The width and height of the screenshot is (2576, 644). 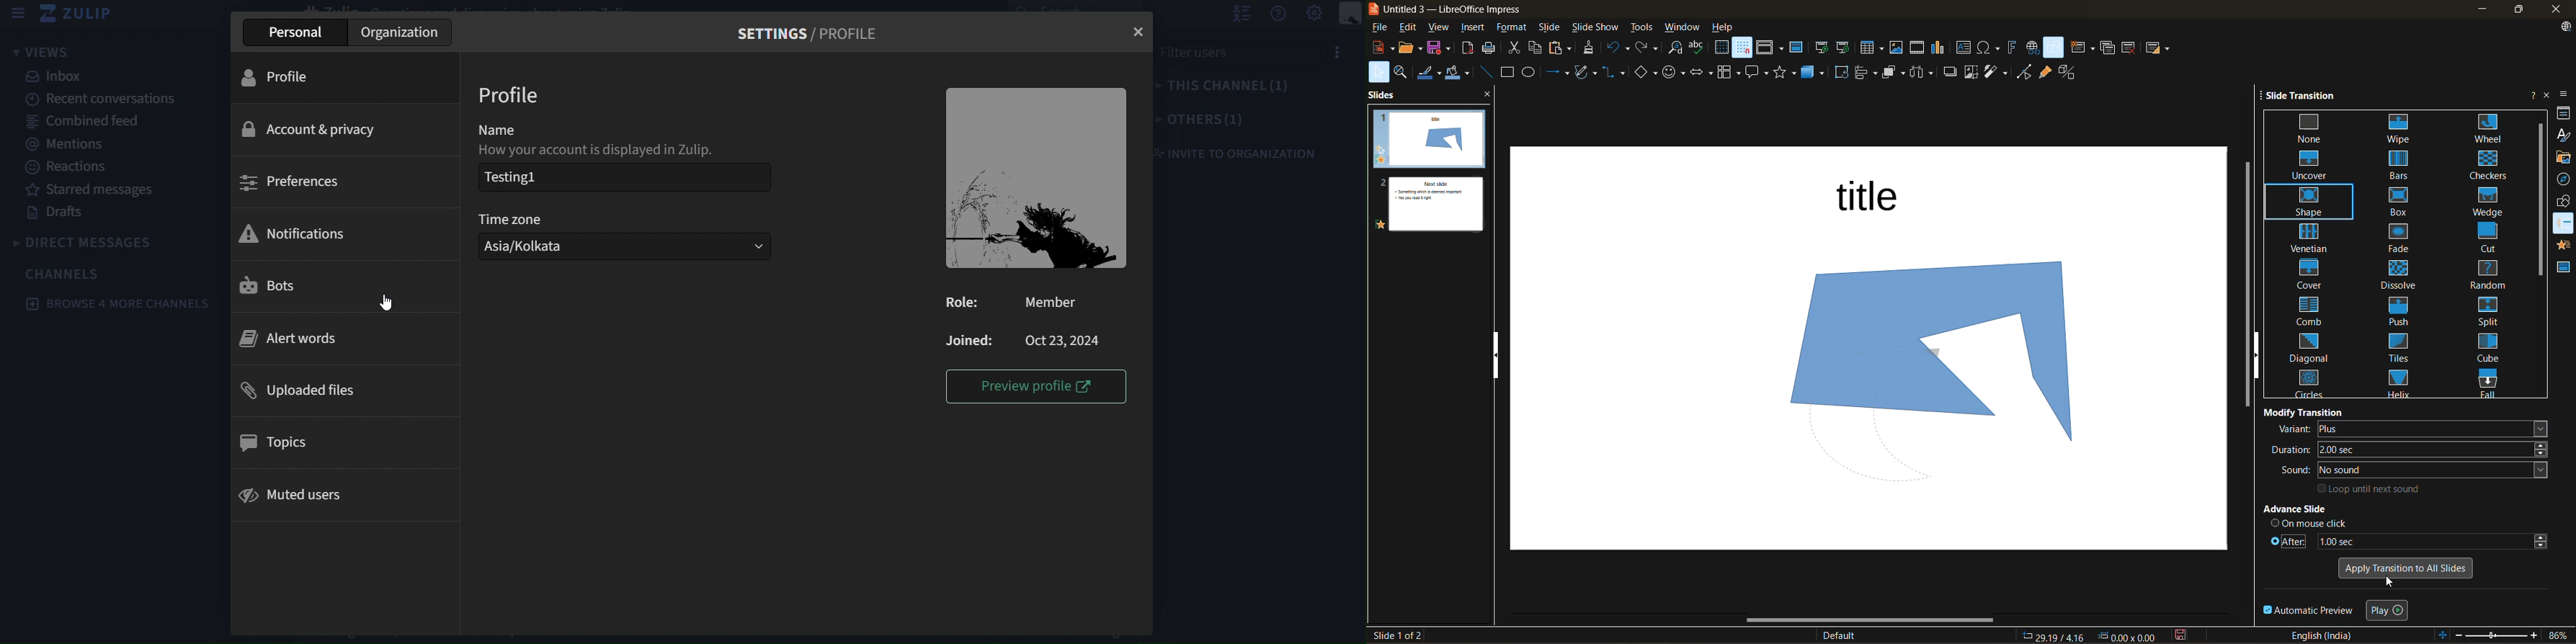 I want to click on duplicate slide, so click(x=2107, y=47).